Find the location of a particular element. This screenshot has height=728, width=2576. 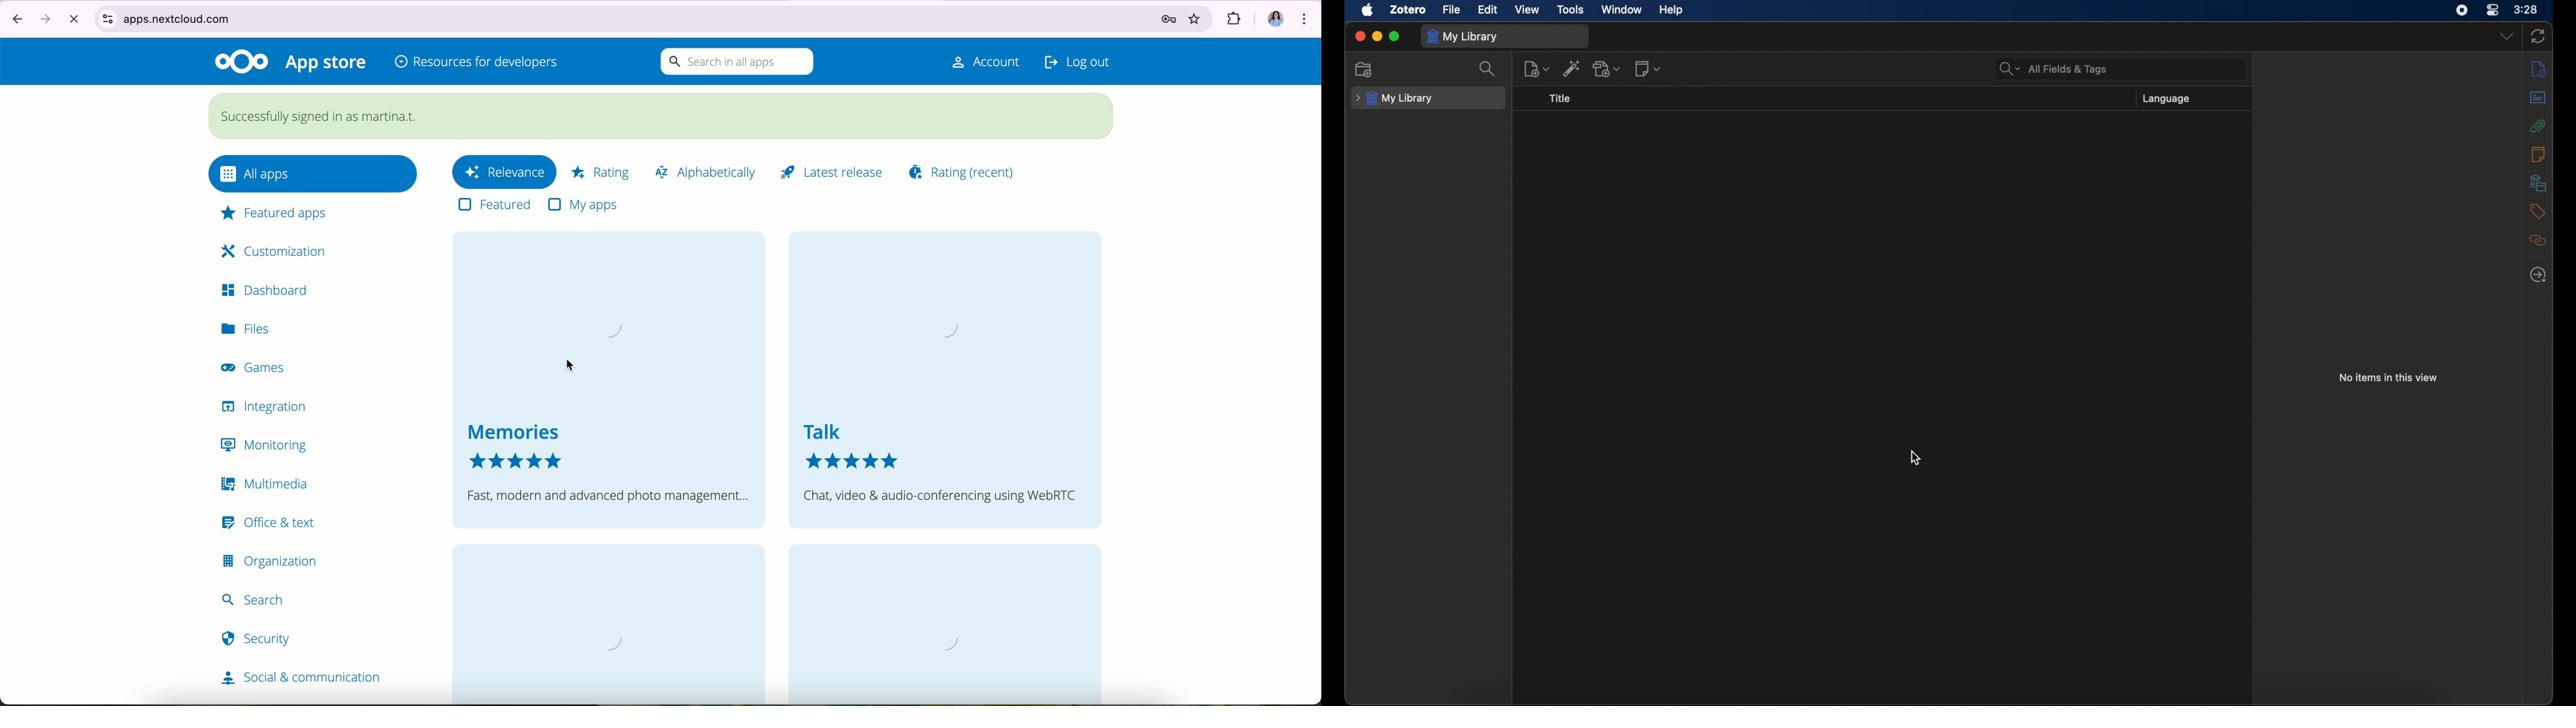

files is located at coordinates (252, 329).